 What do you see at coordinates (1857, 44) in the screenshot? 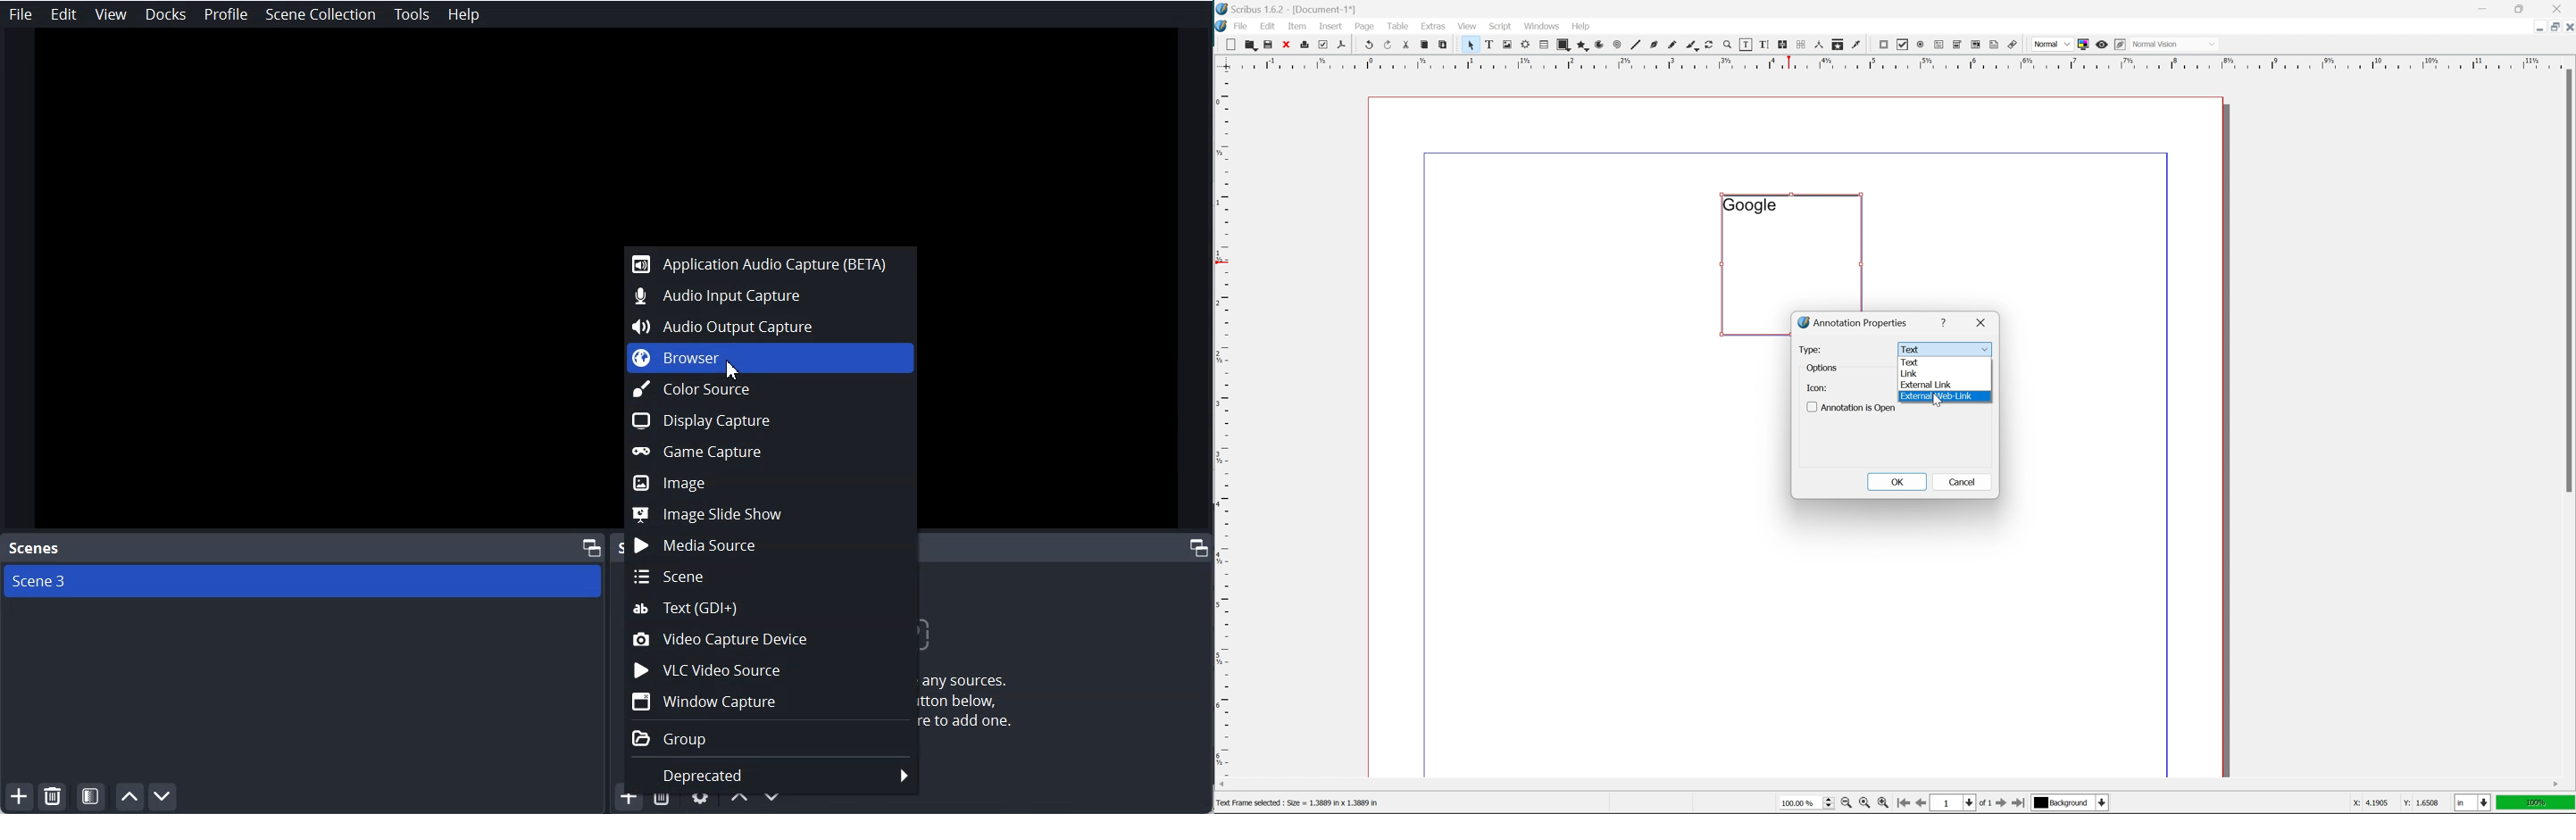
I see `eye dropper` at bounding box center [1857, 44].